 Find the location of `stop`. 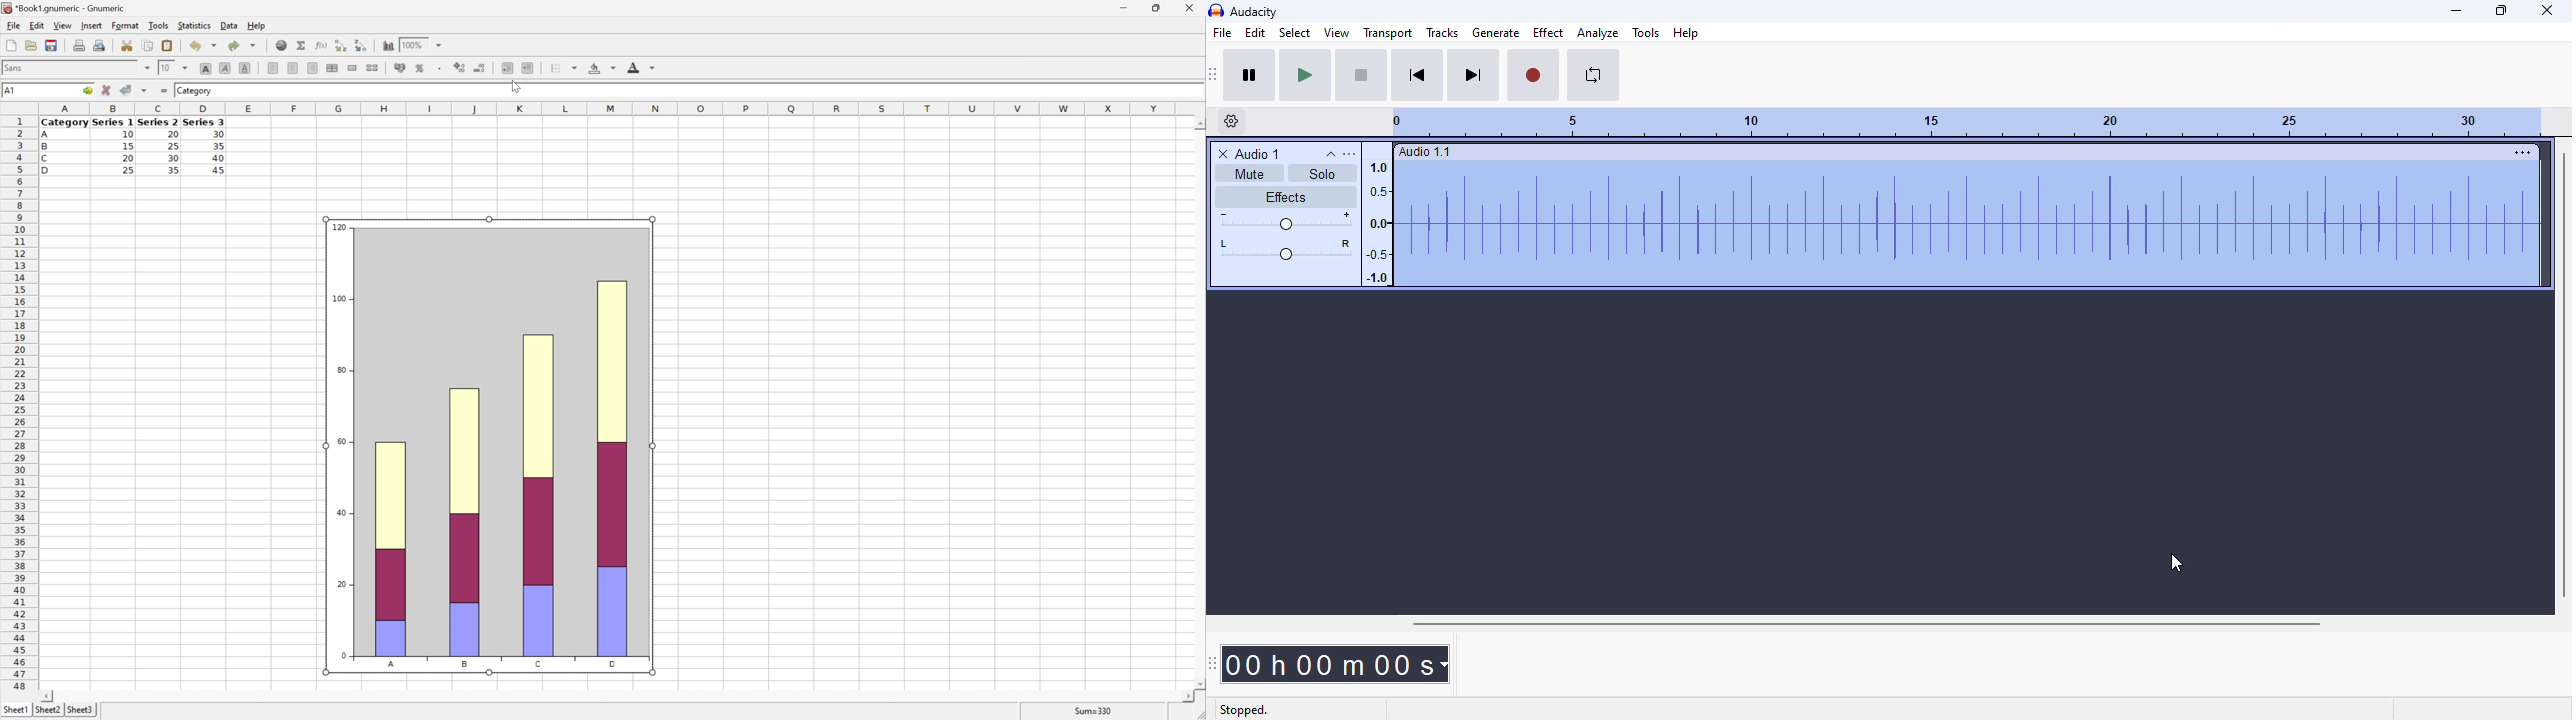

stop is located at coordinates (1361, 75).